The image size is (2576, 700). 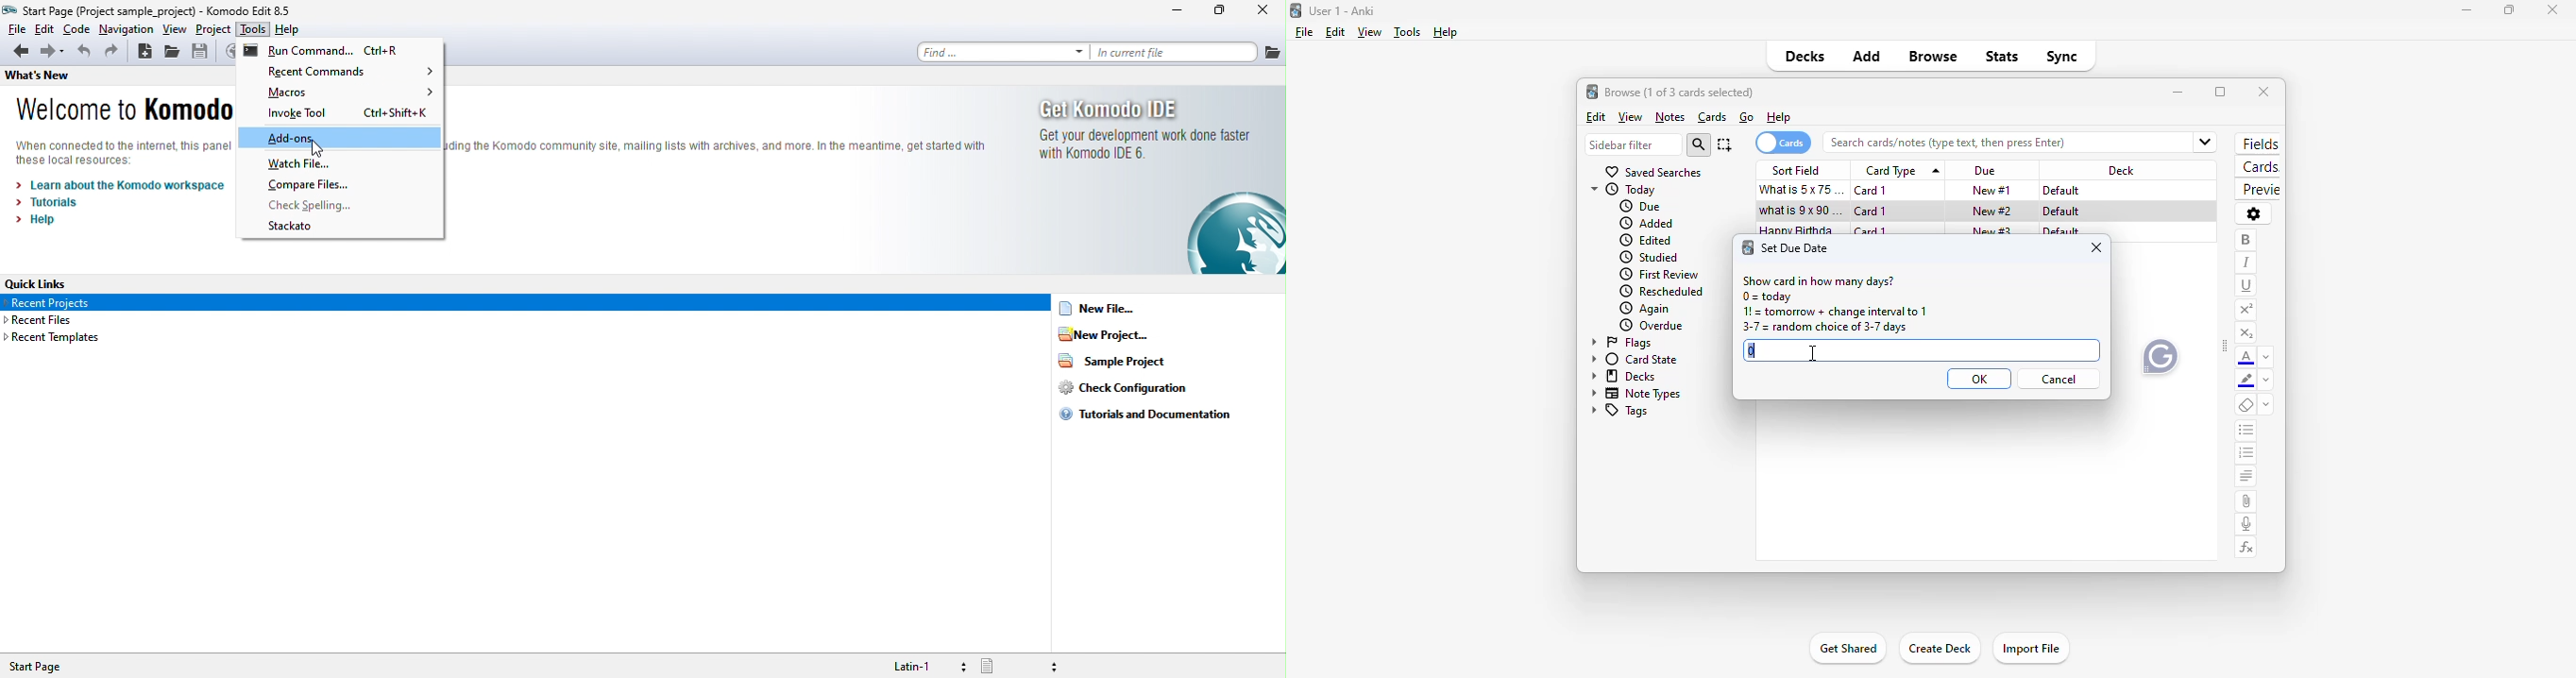 What do you see at coordinates (1713, 118) in the screenshot?
I see `cards` at bounding box center [1713, 118].